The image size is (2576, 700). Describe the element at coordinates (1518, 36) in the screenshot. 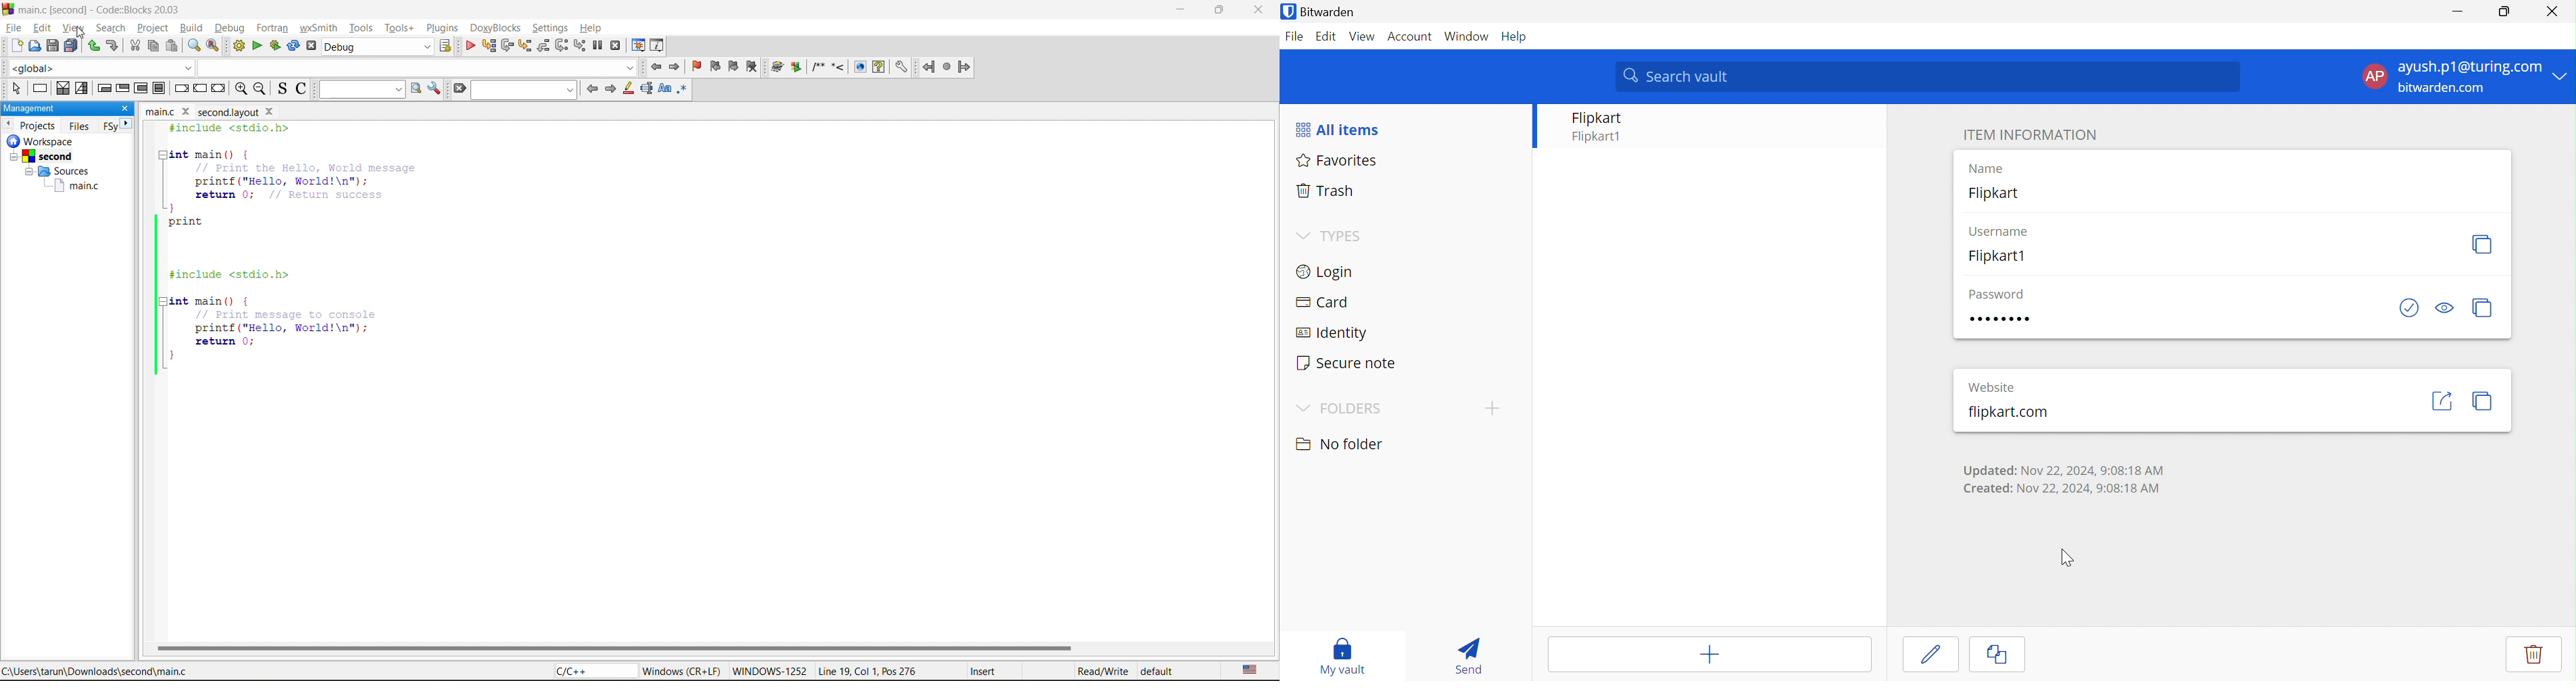

I see `Help` at that location.